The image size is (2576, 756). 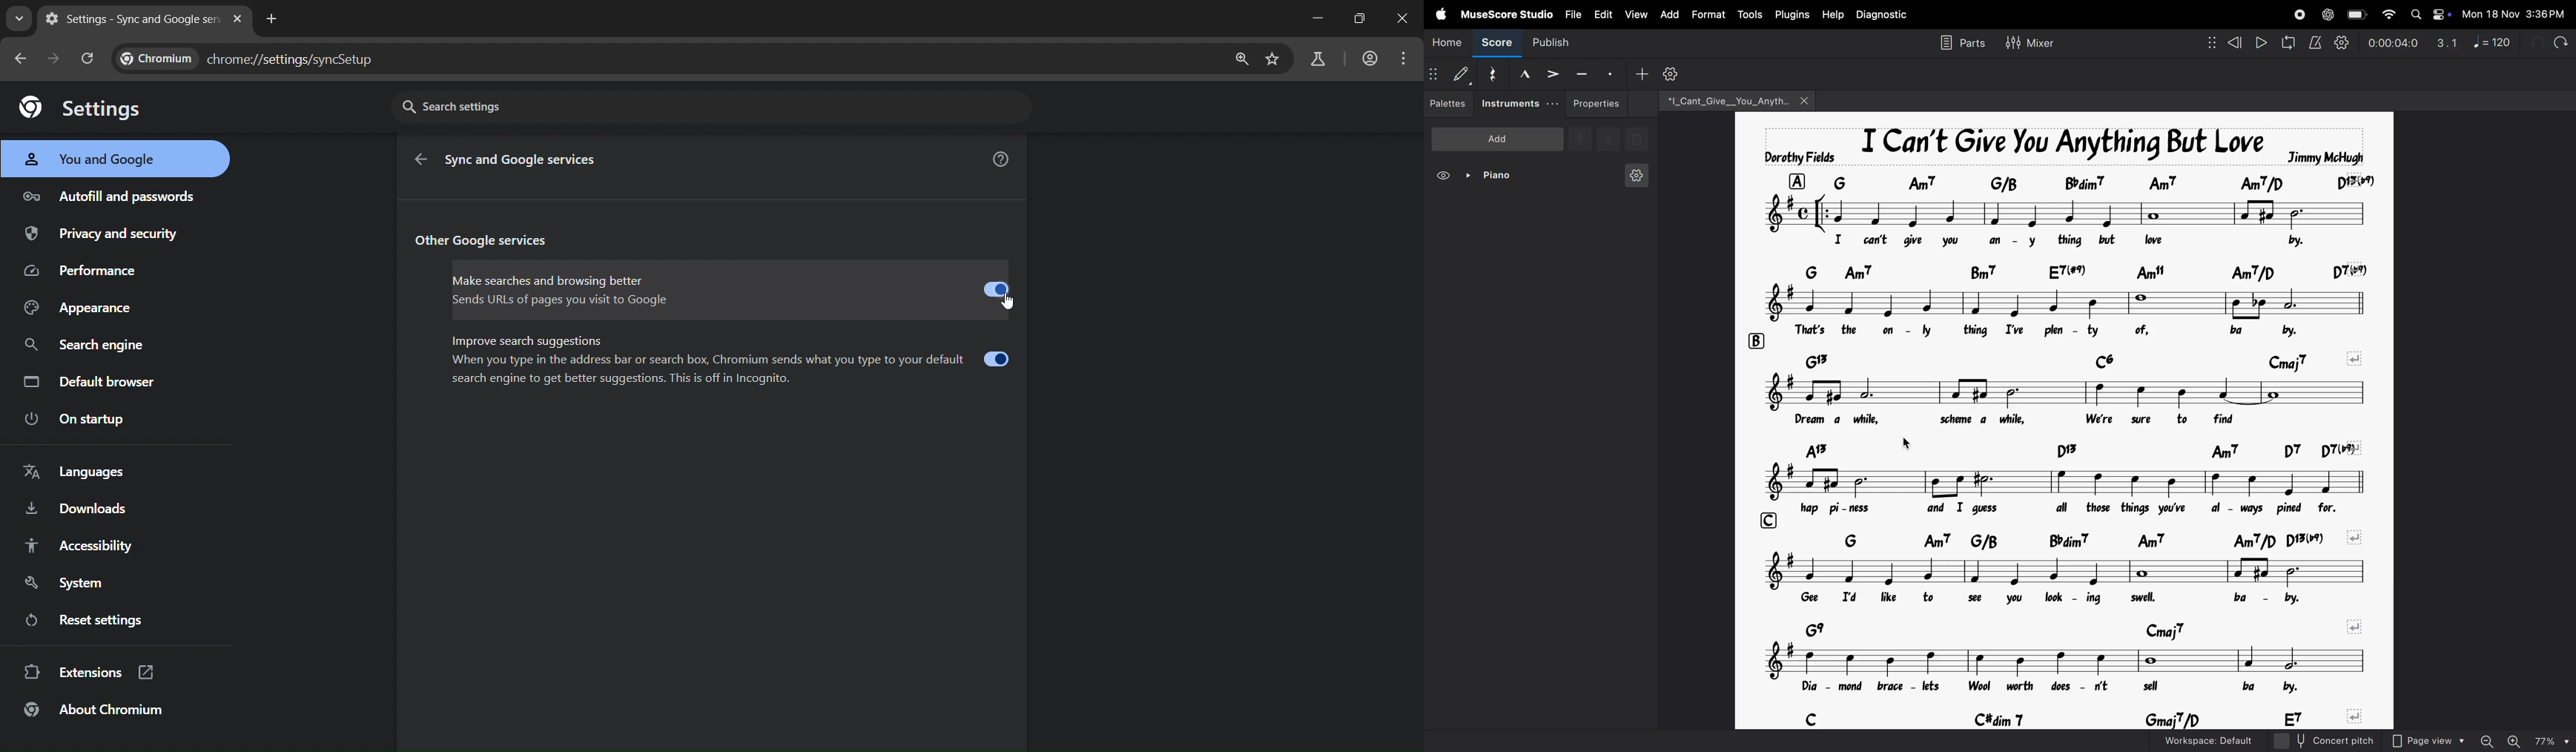 I want to click on notes, so click(x=2074, y=572).